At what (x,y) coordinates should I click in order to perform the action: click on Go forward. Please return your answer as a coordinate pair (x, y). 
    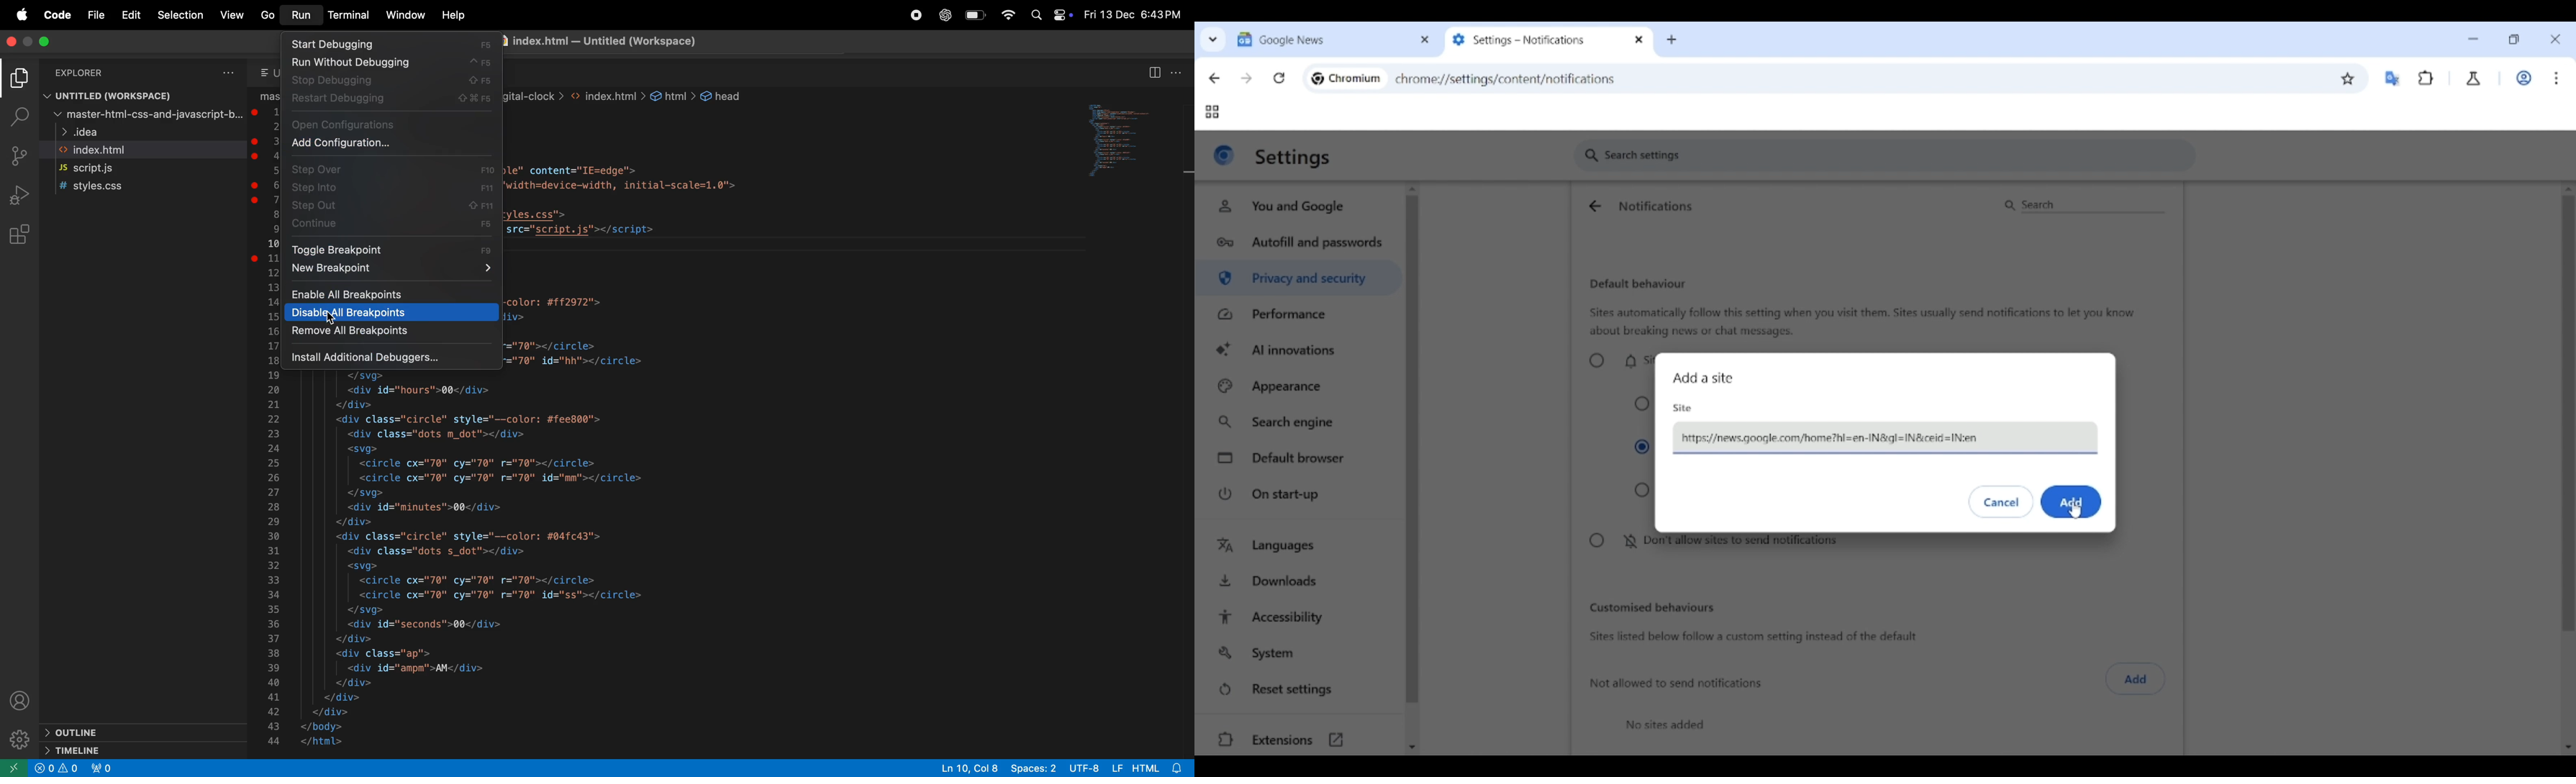
    Looking at the image, I should click on (1246, 78).